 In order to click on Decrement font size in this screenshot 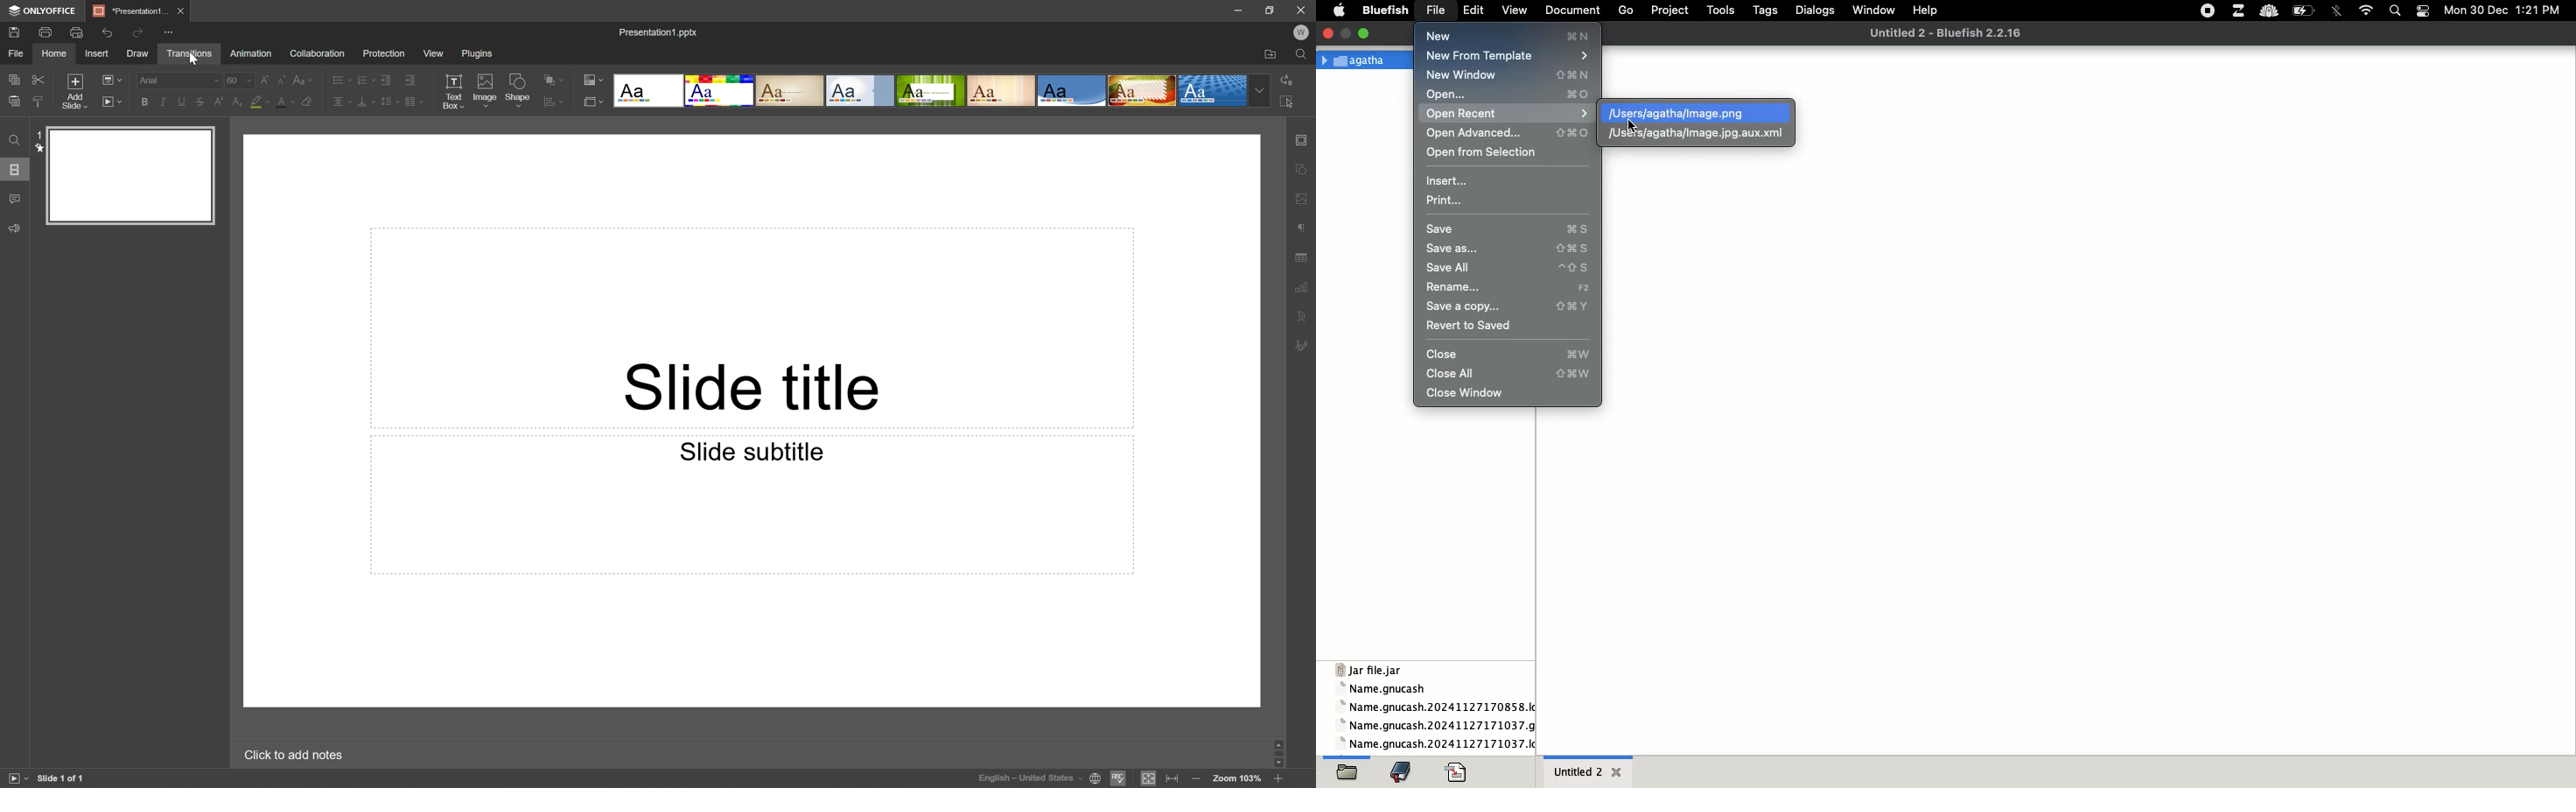, I will do `click(280, 80)`.